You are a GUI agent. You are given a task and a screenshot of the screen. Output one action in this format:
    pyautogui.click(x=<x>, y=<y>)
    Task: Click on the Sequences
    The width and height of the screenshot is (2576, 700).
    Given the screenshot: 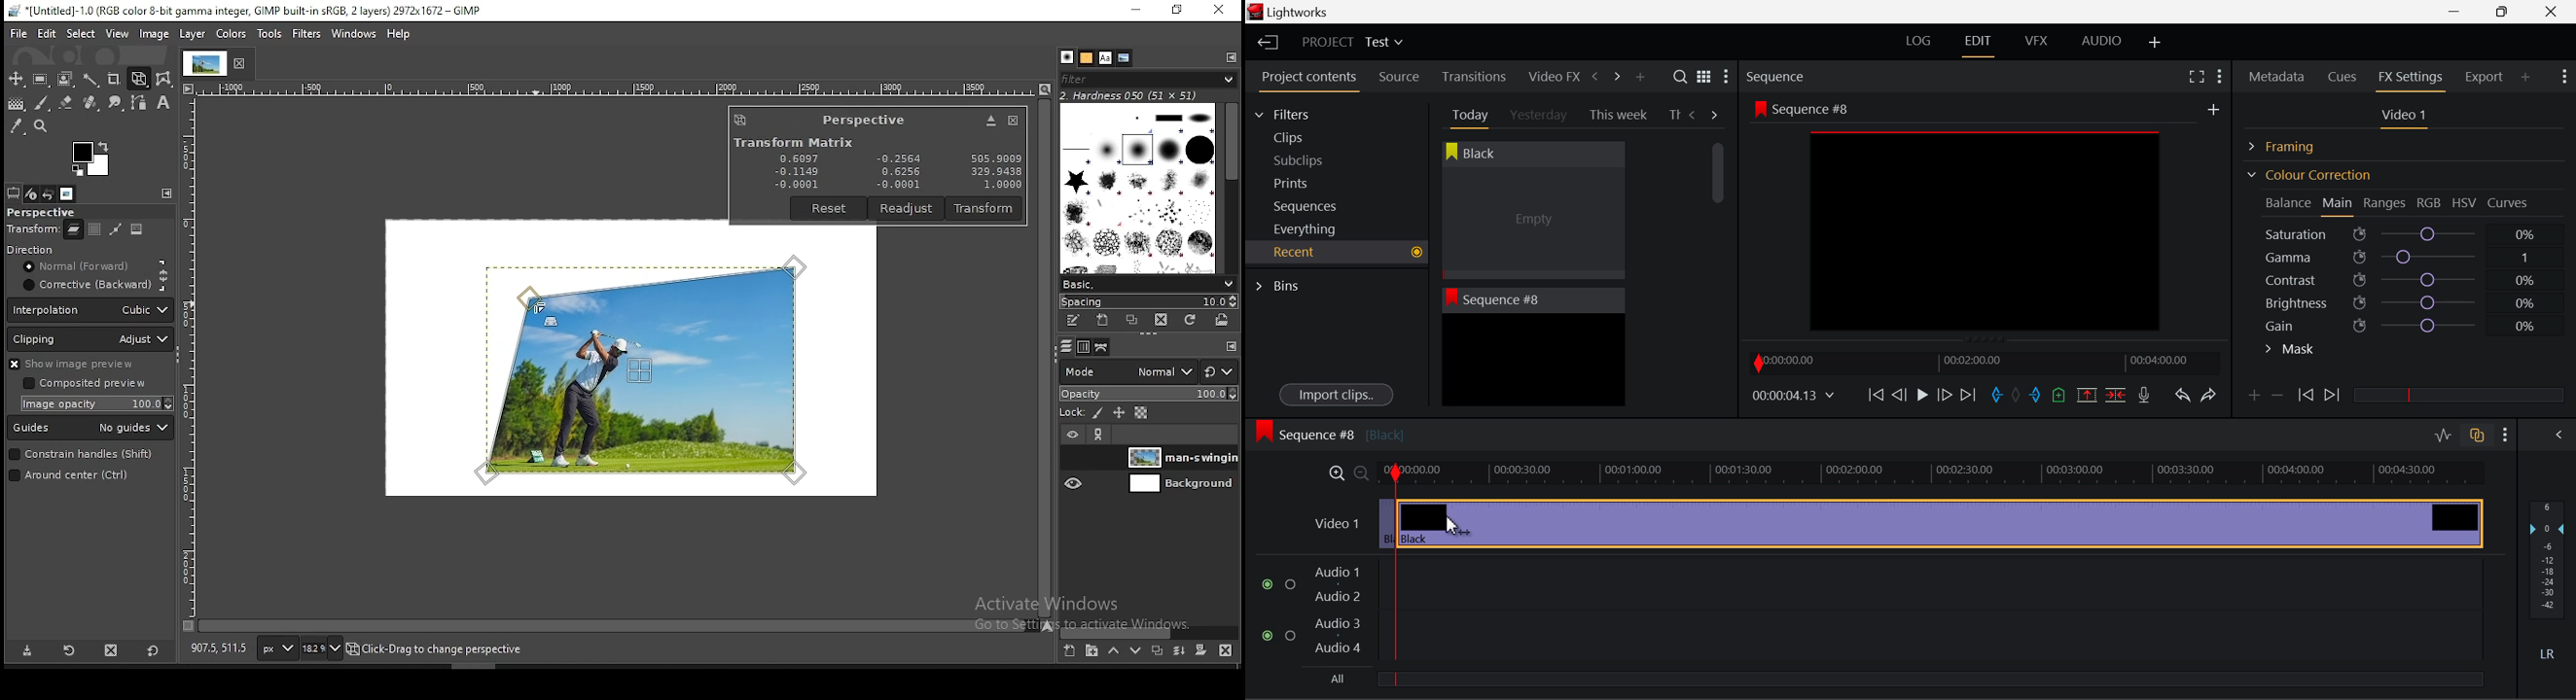 What is the action you would take?
    pyautogui.click(x=1309, y=204)
    